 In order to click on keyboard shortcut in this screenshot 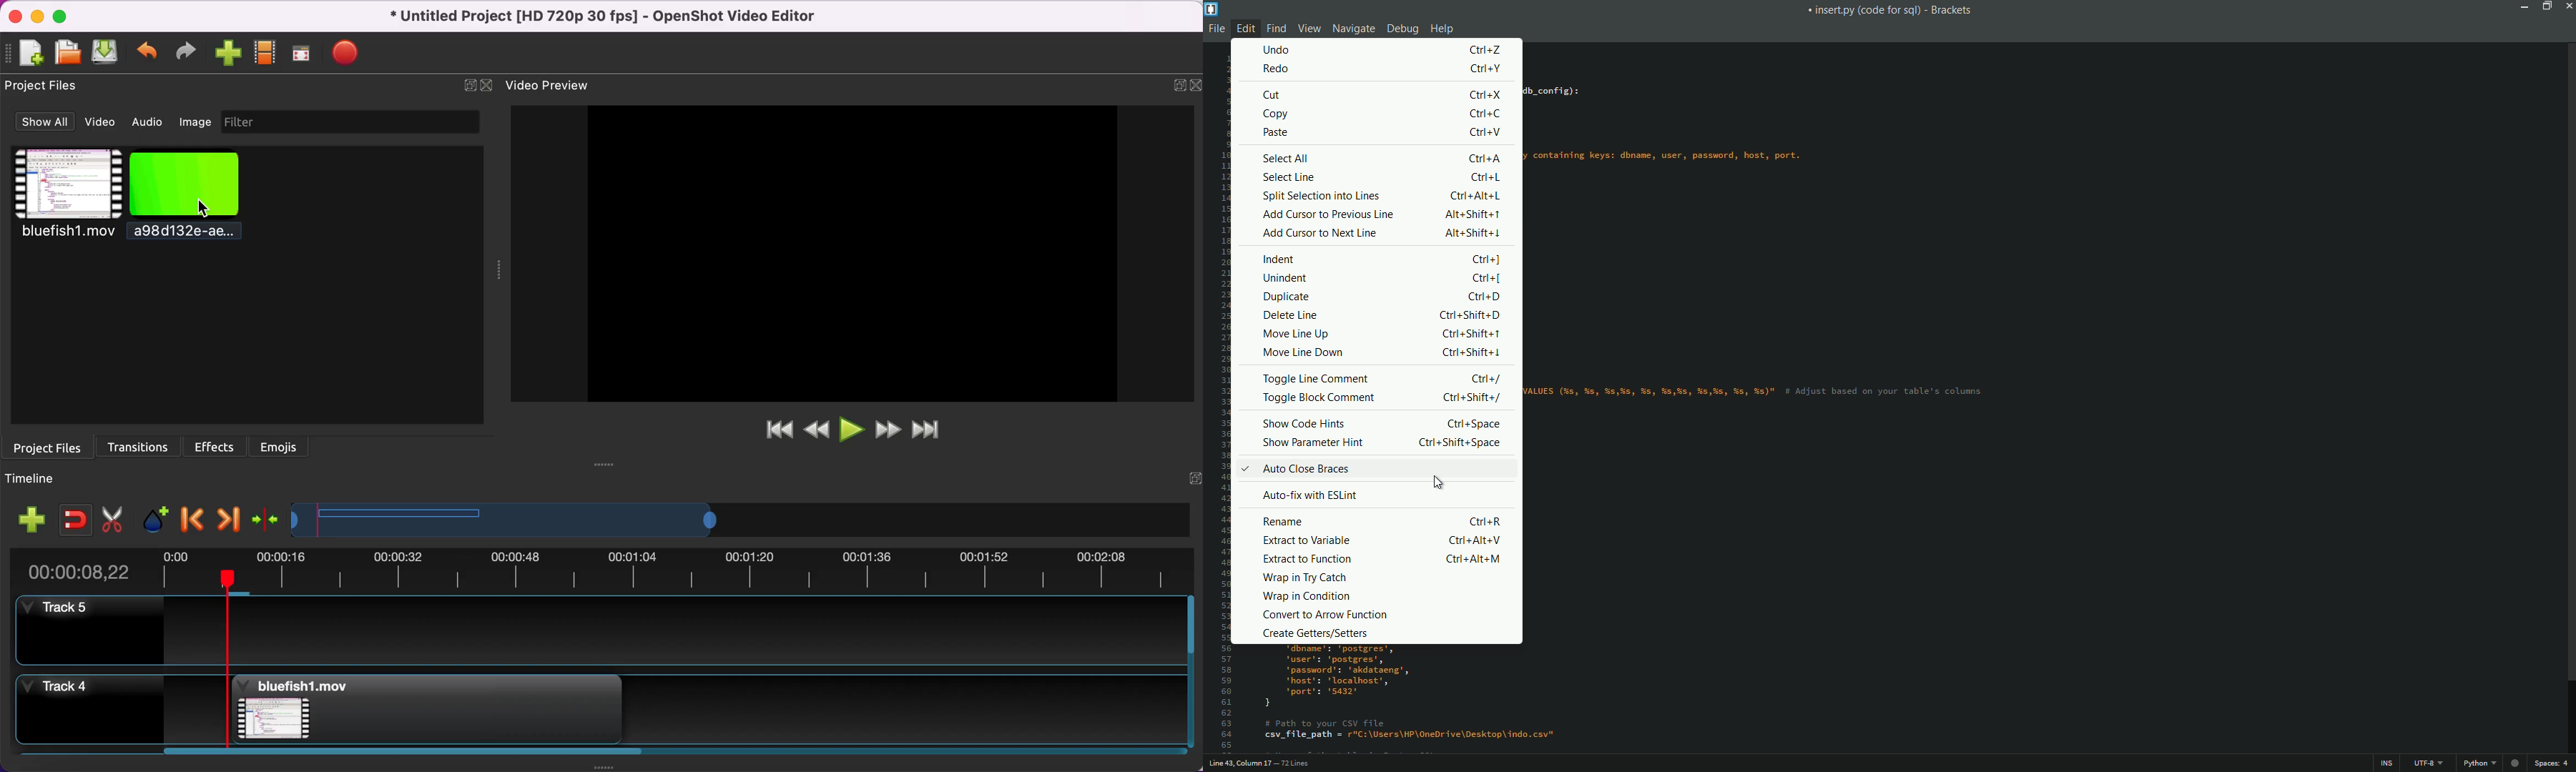, I will do `click(1489, 380)`.